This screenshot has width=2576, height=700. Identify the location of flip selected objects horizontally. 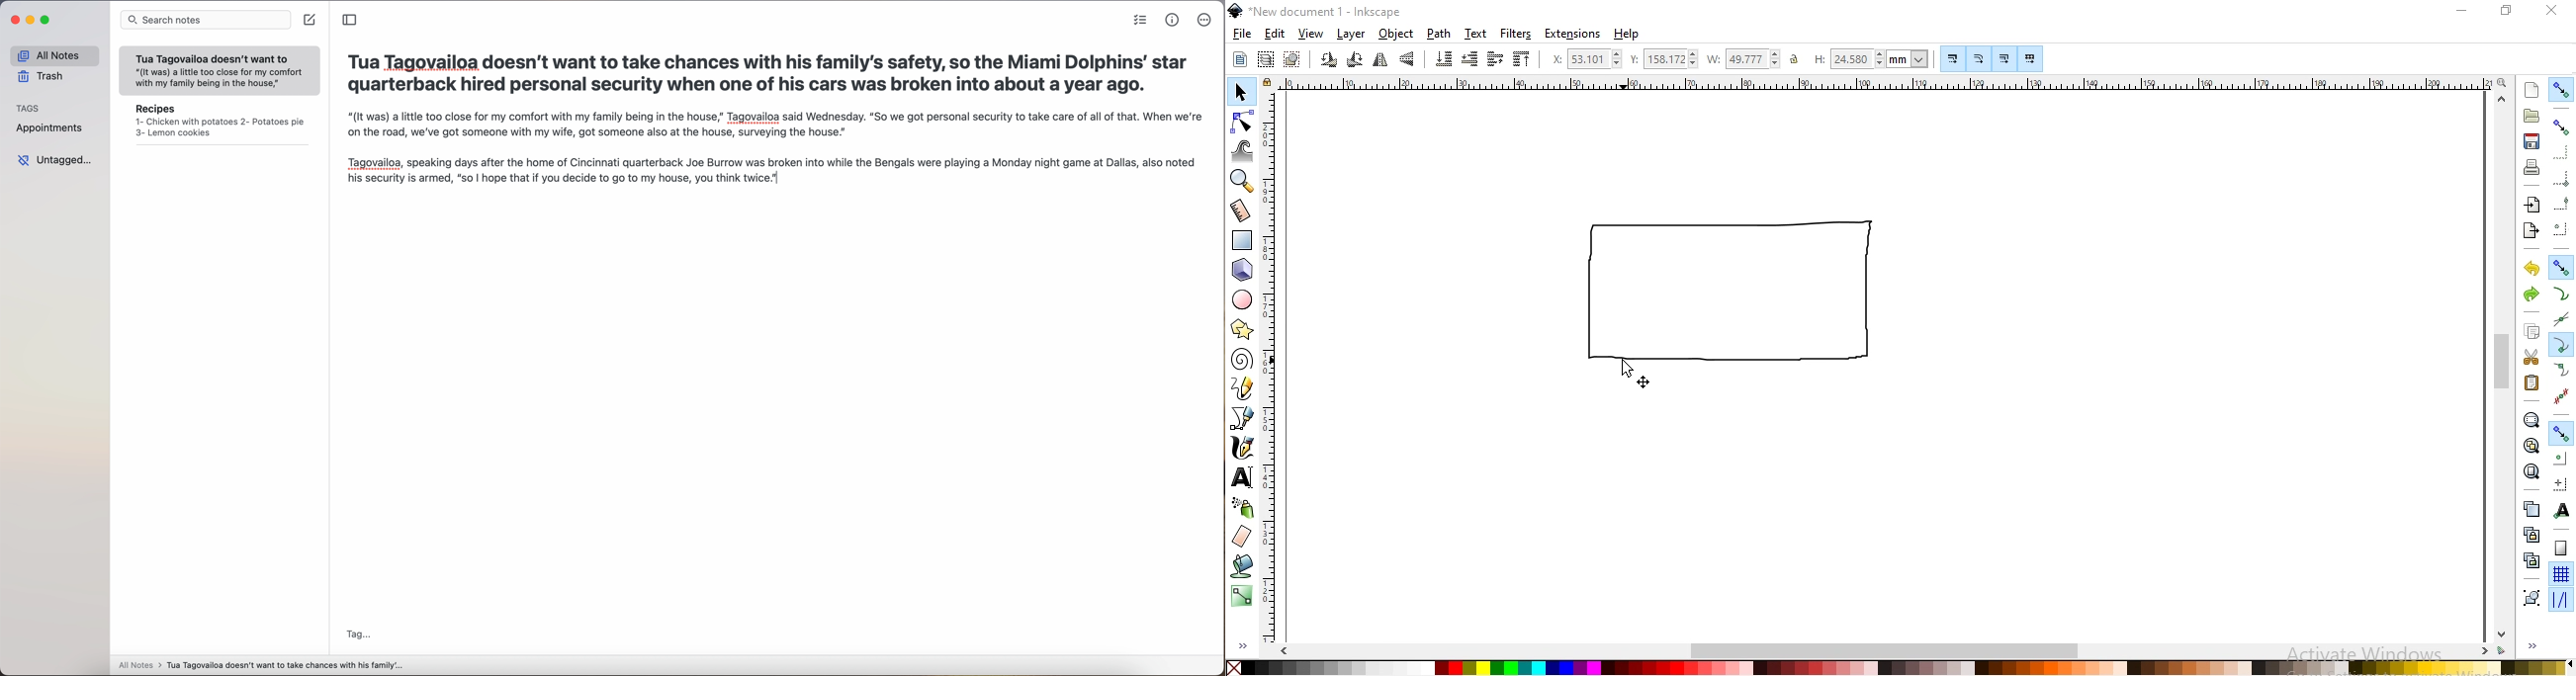
(1381, 59).